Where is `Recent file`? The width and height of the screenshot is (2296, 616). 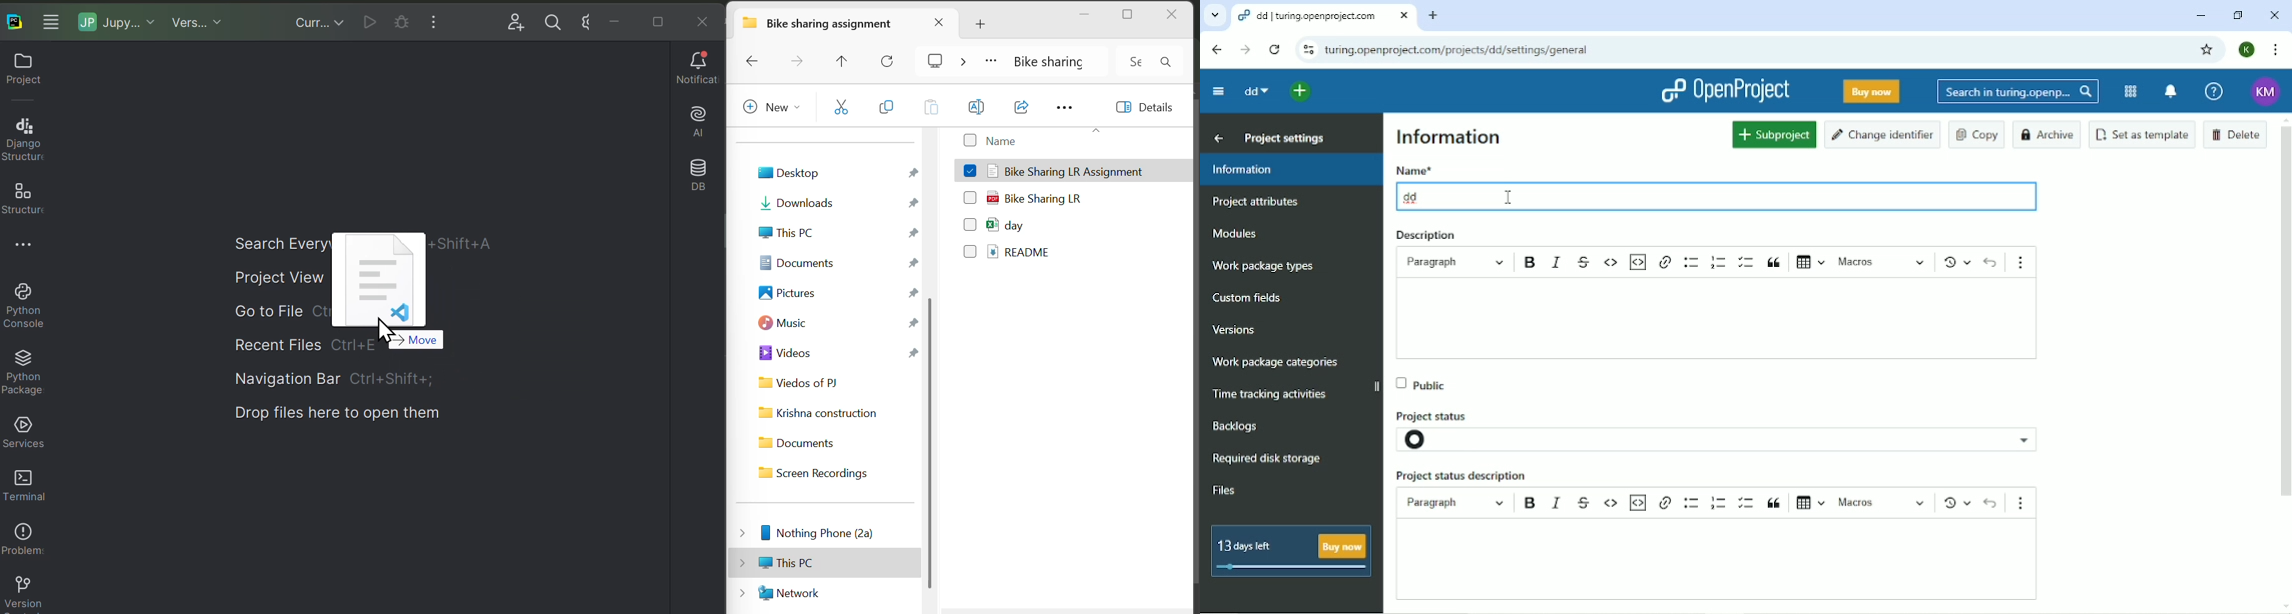
Recent file is located at coordinates (274, 344).